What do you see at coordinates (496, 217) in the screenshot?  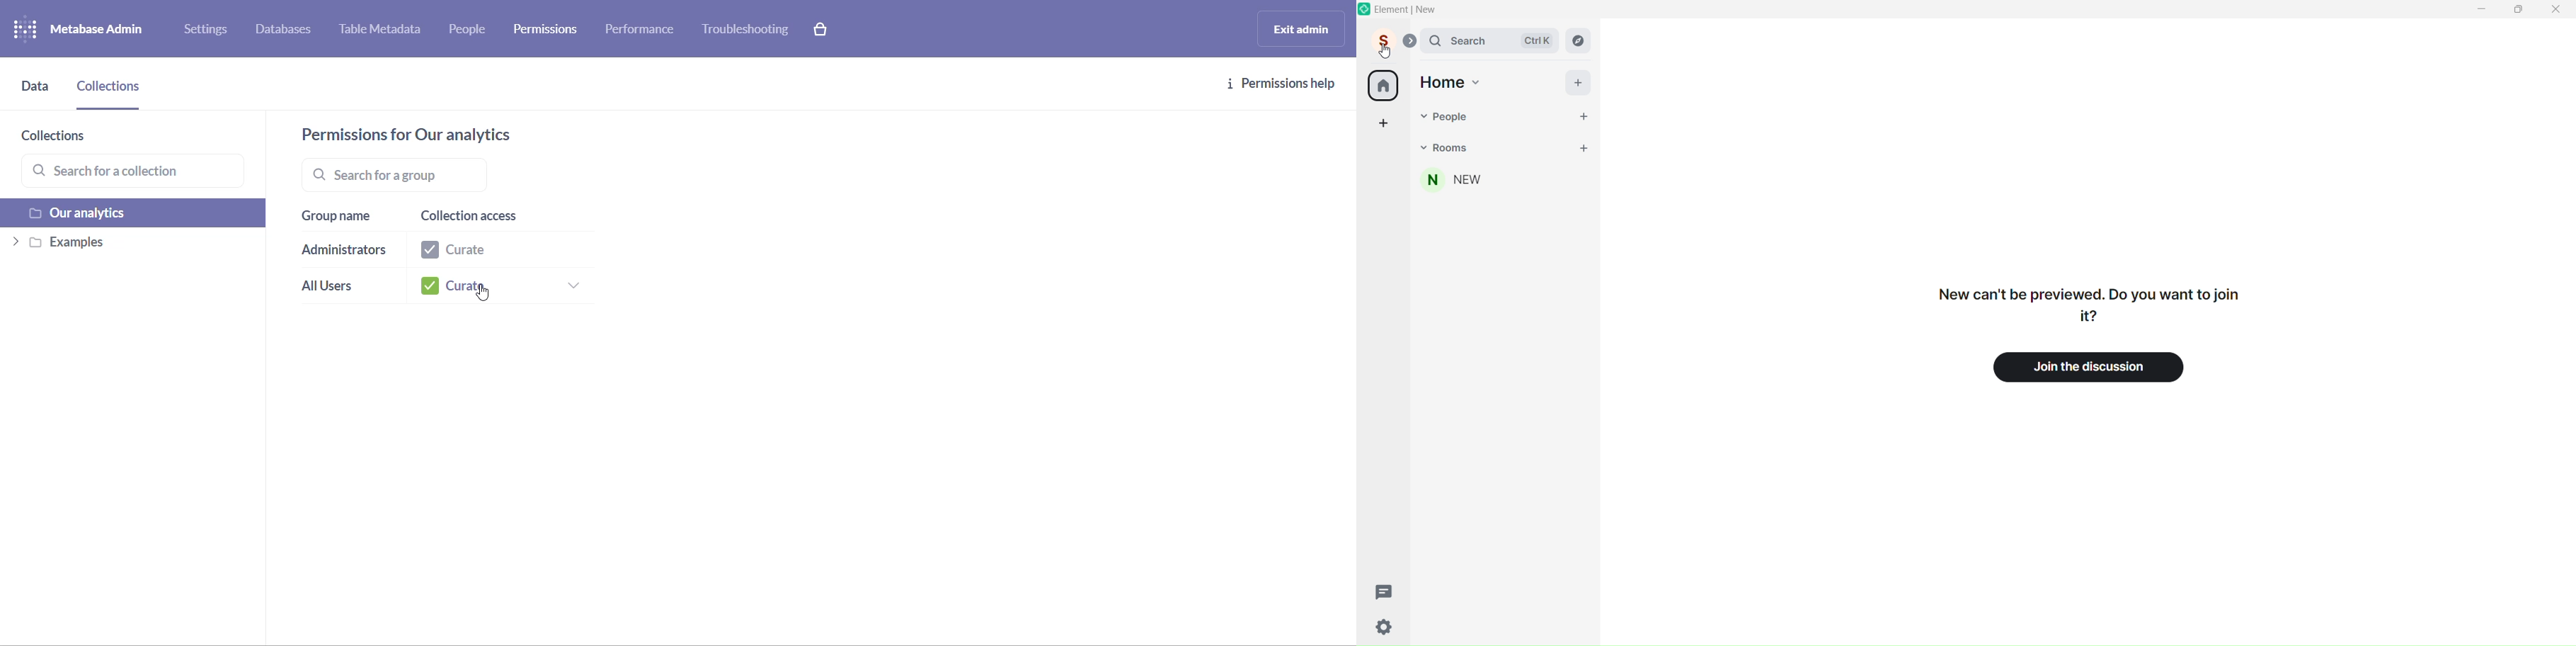 I see `collection access heading` at bounding box center [496, 217].